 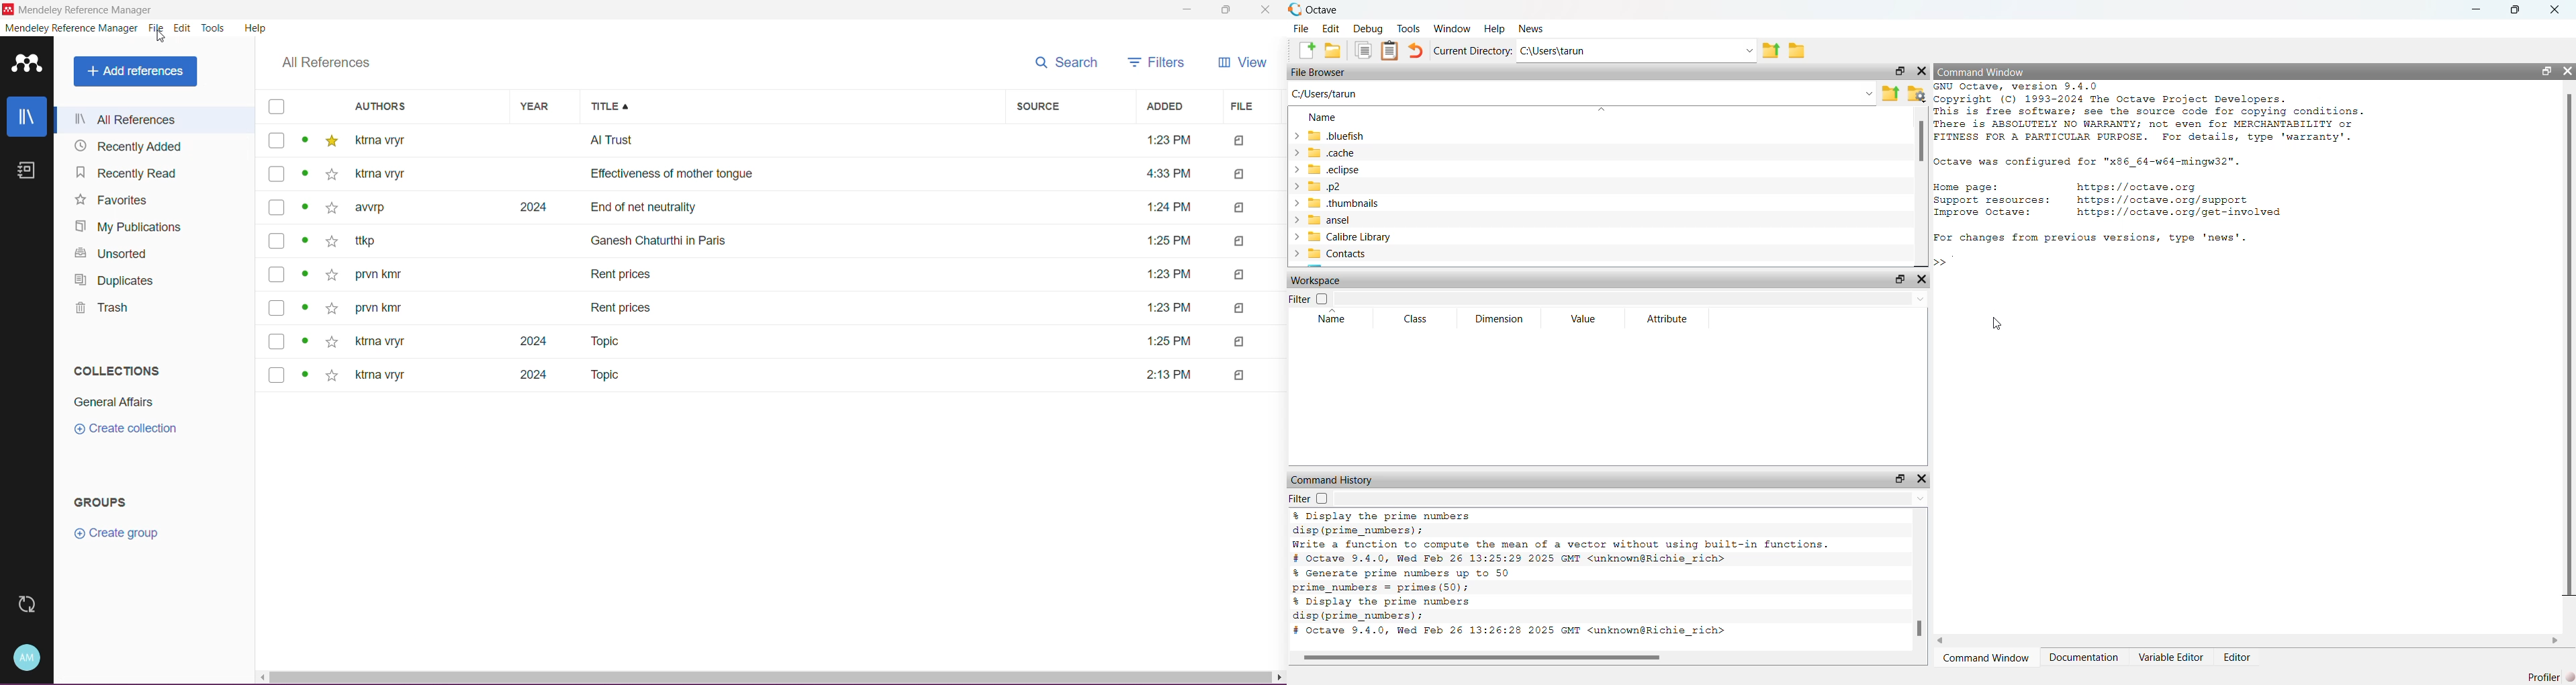 What do you see at coordinates (117, 282) in the screenshot?
I see `Duplicates` at bounding box center [117, 282].